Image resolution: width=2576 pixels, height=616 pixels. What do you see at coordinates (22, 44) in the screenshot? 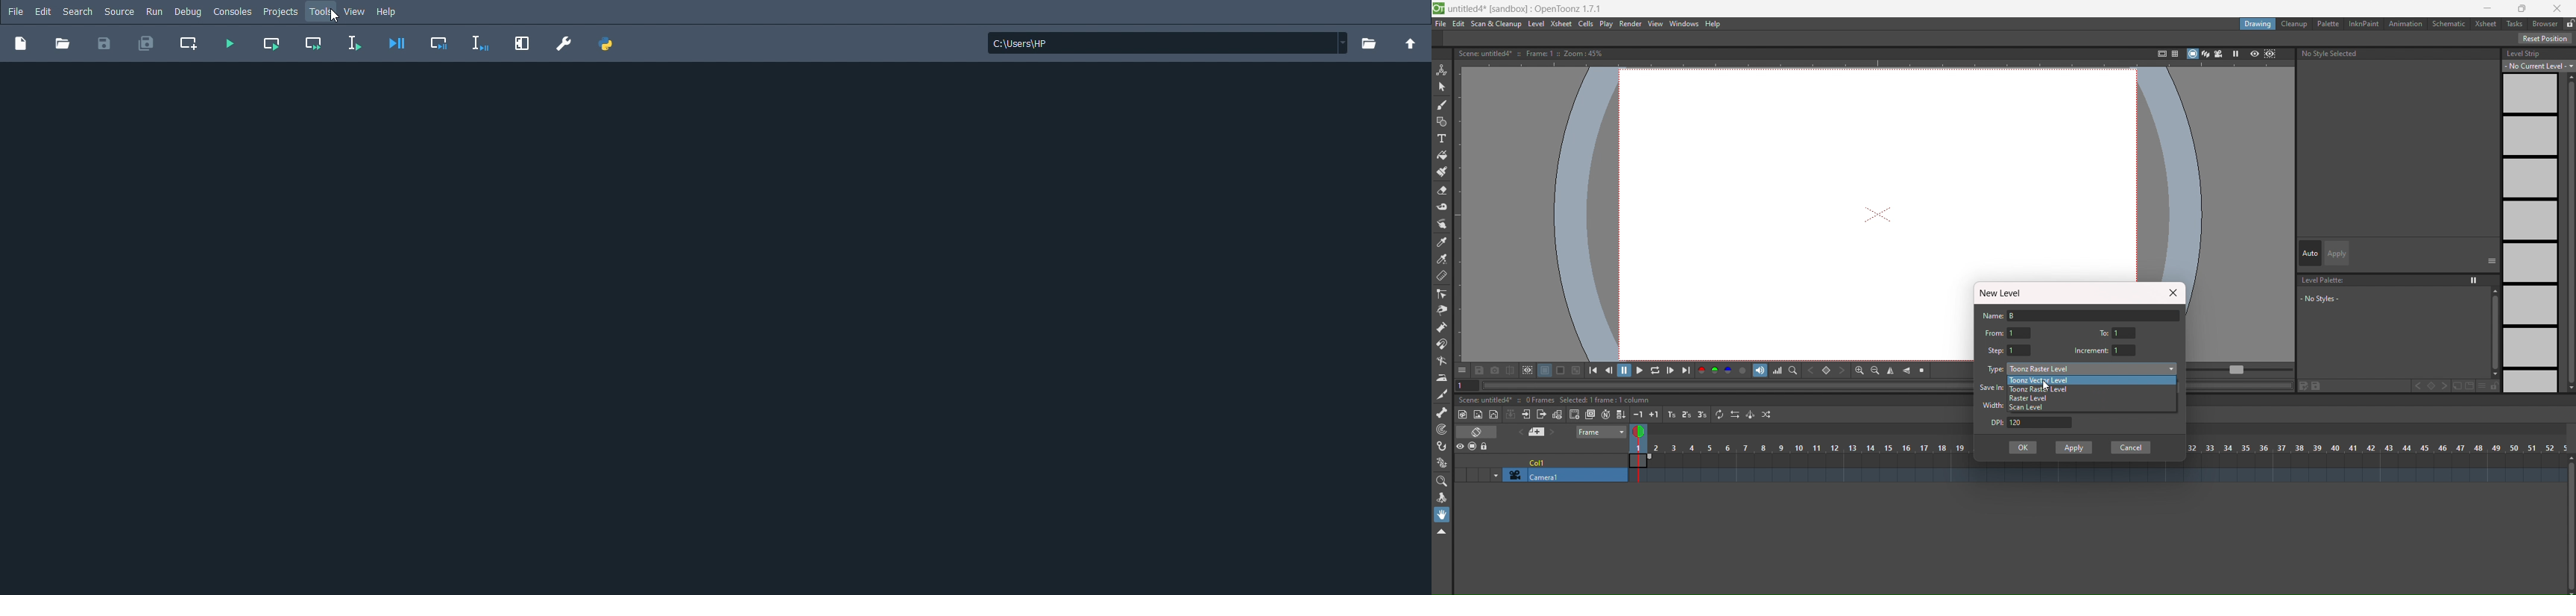
I see `New file` at bounding box center [22, 44].